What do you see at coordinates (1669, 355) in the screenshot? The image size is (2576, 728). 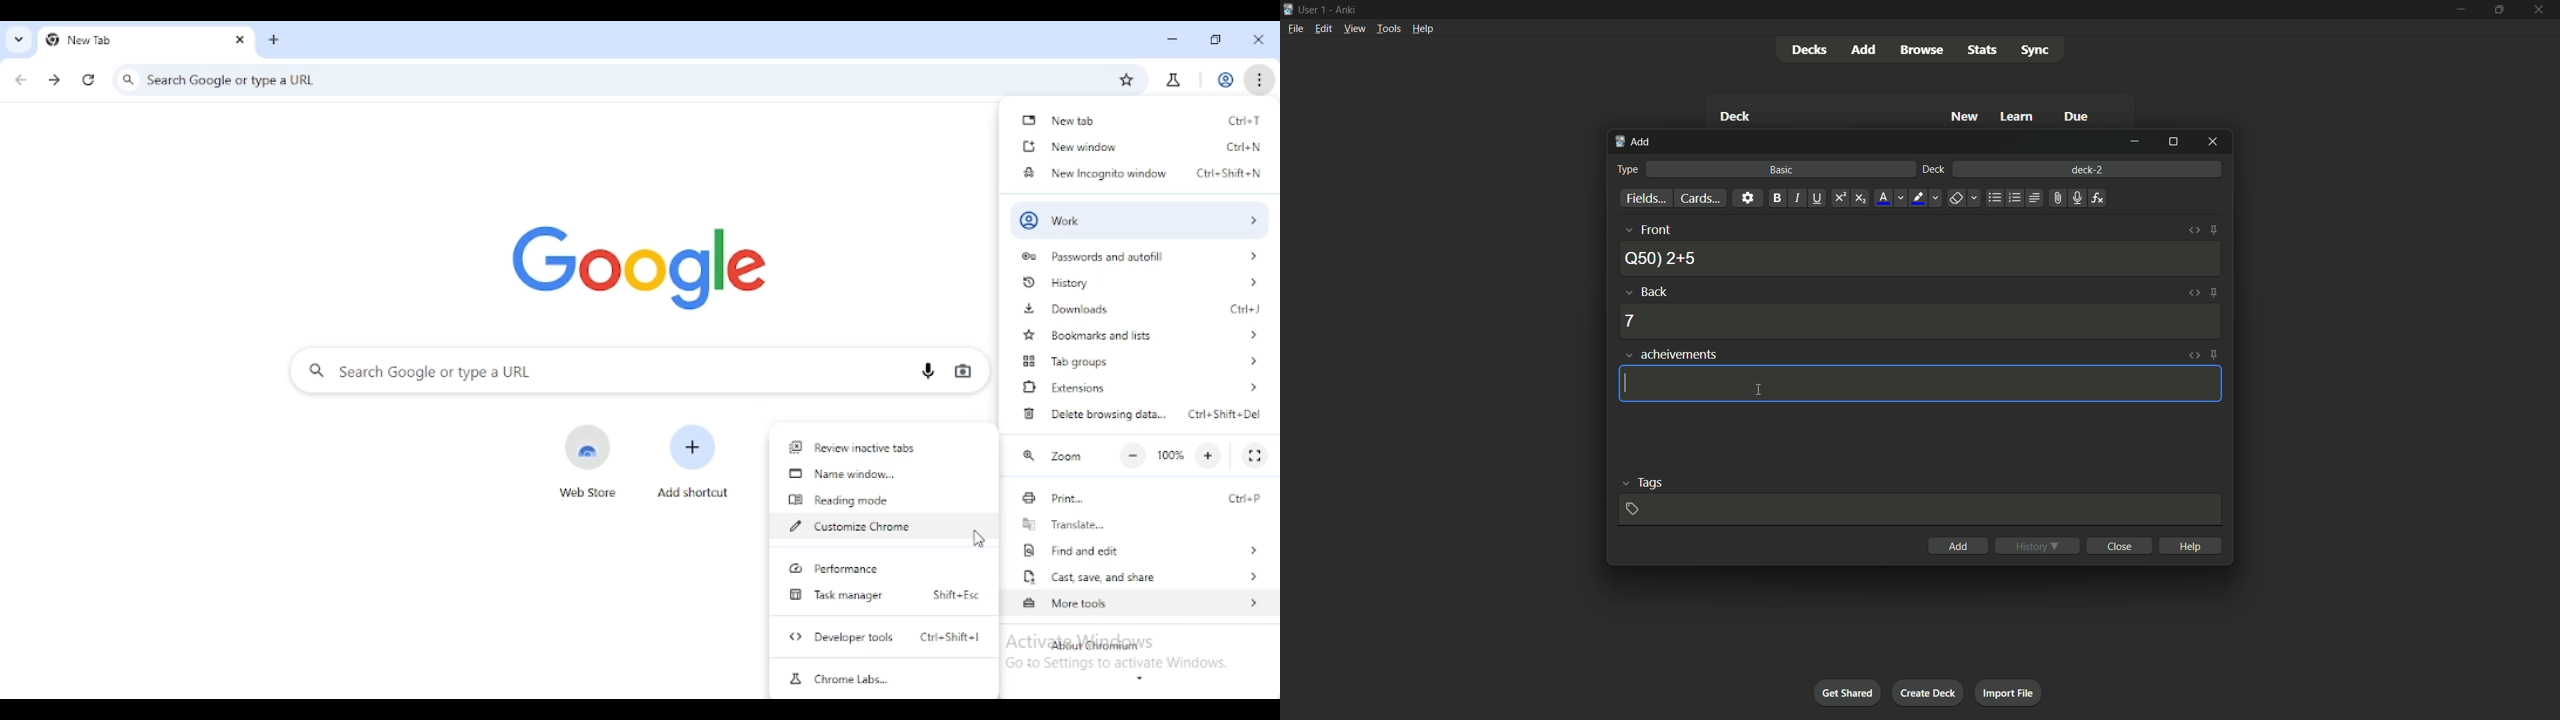 I see `achievements` at bounding box center [1669, 355].